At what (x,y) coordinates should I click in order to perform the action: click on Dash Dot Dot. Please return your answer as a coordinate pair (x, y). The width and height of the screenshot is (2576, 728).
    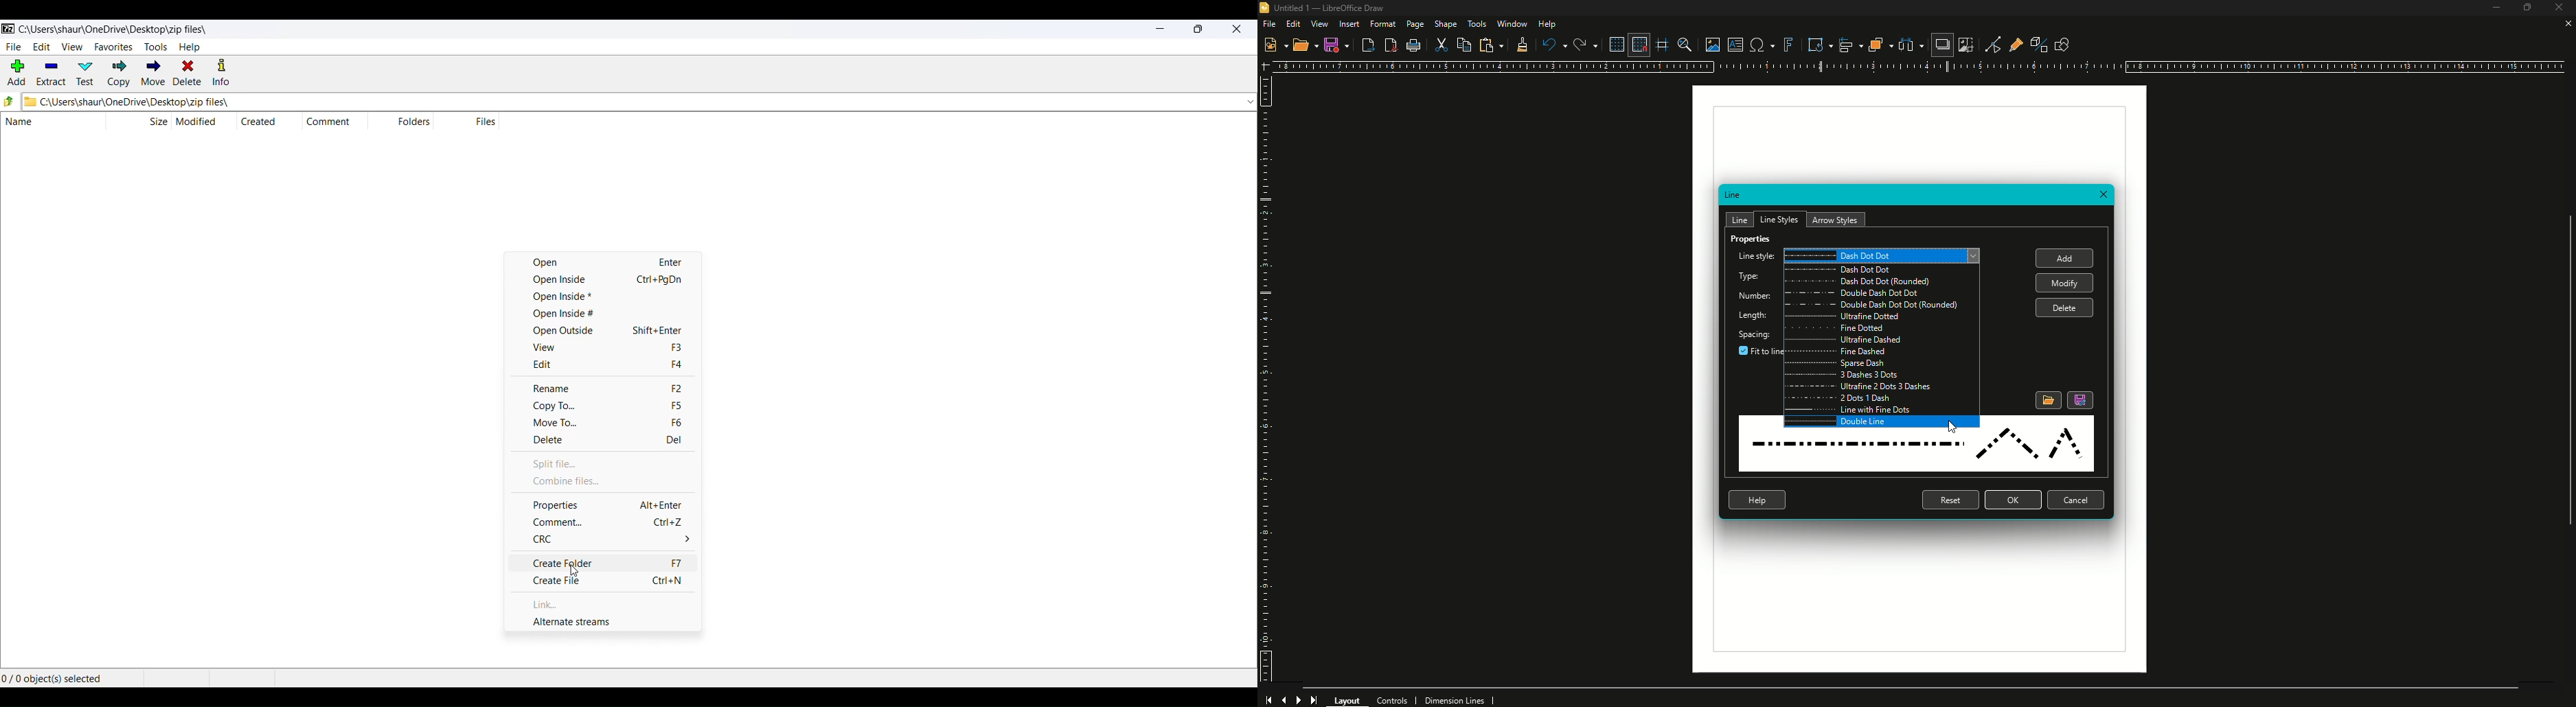
    Looking at the image, I should click on (1880, 270).